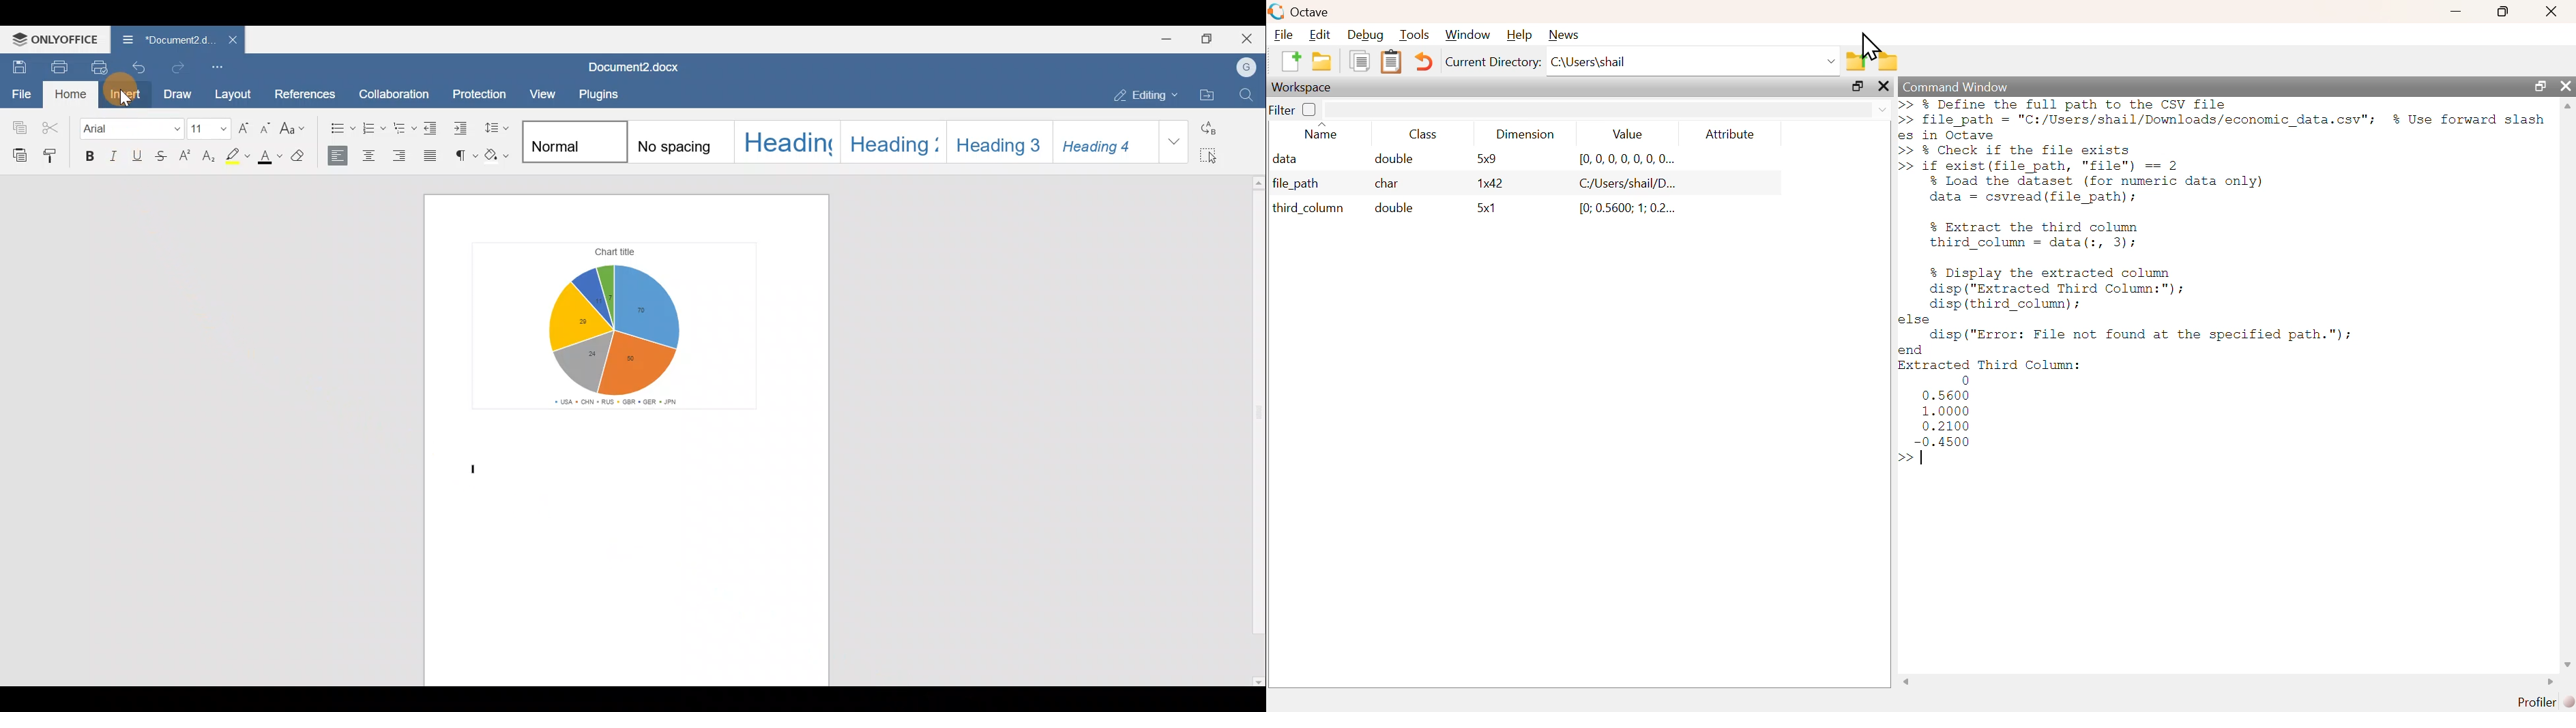  What do you see at coordinates (1493, 62) in the screenshot?
I see `current directory` at bounding box center [1493, 62].